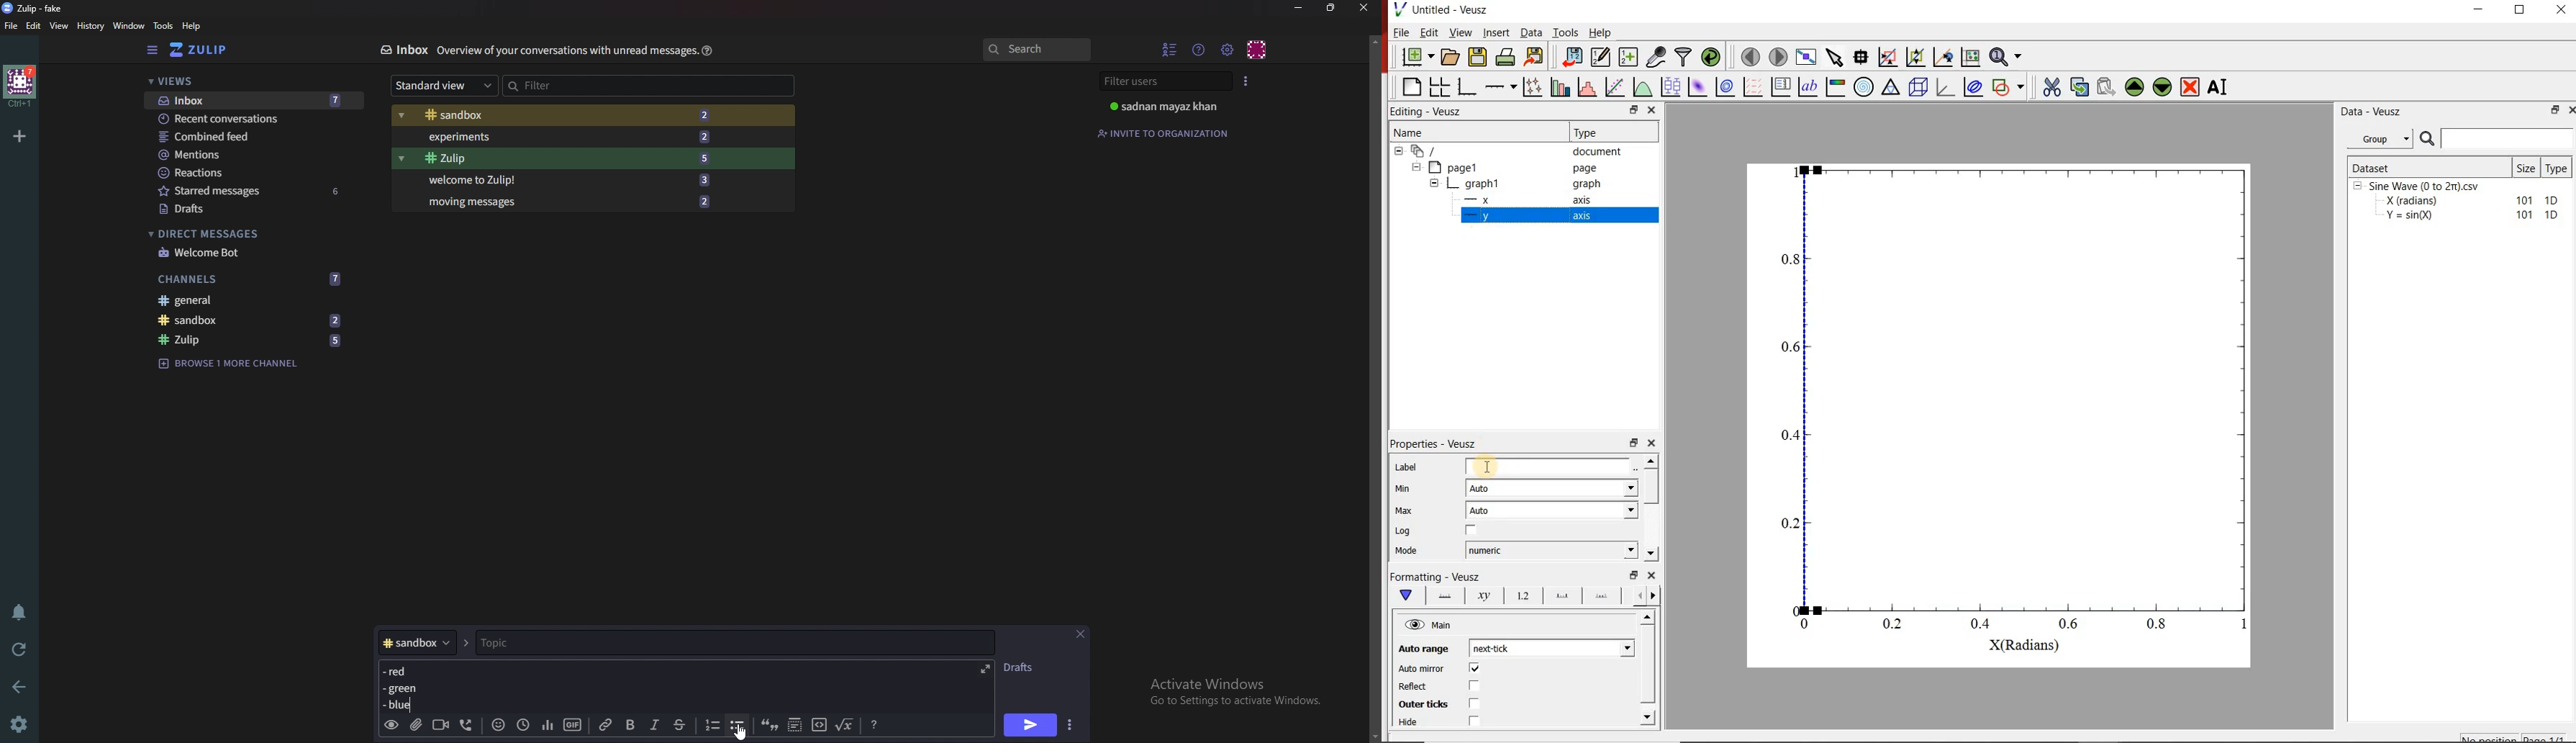 This screenshot has height=756, width=2576. What do you see at coordinates (724, 644) in the screenshot?
I see `Topic` at bounding box center [724, 644].